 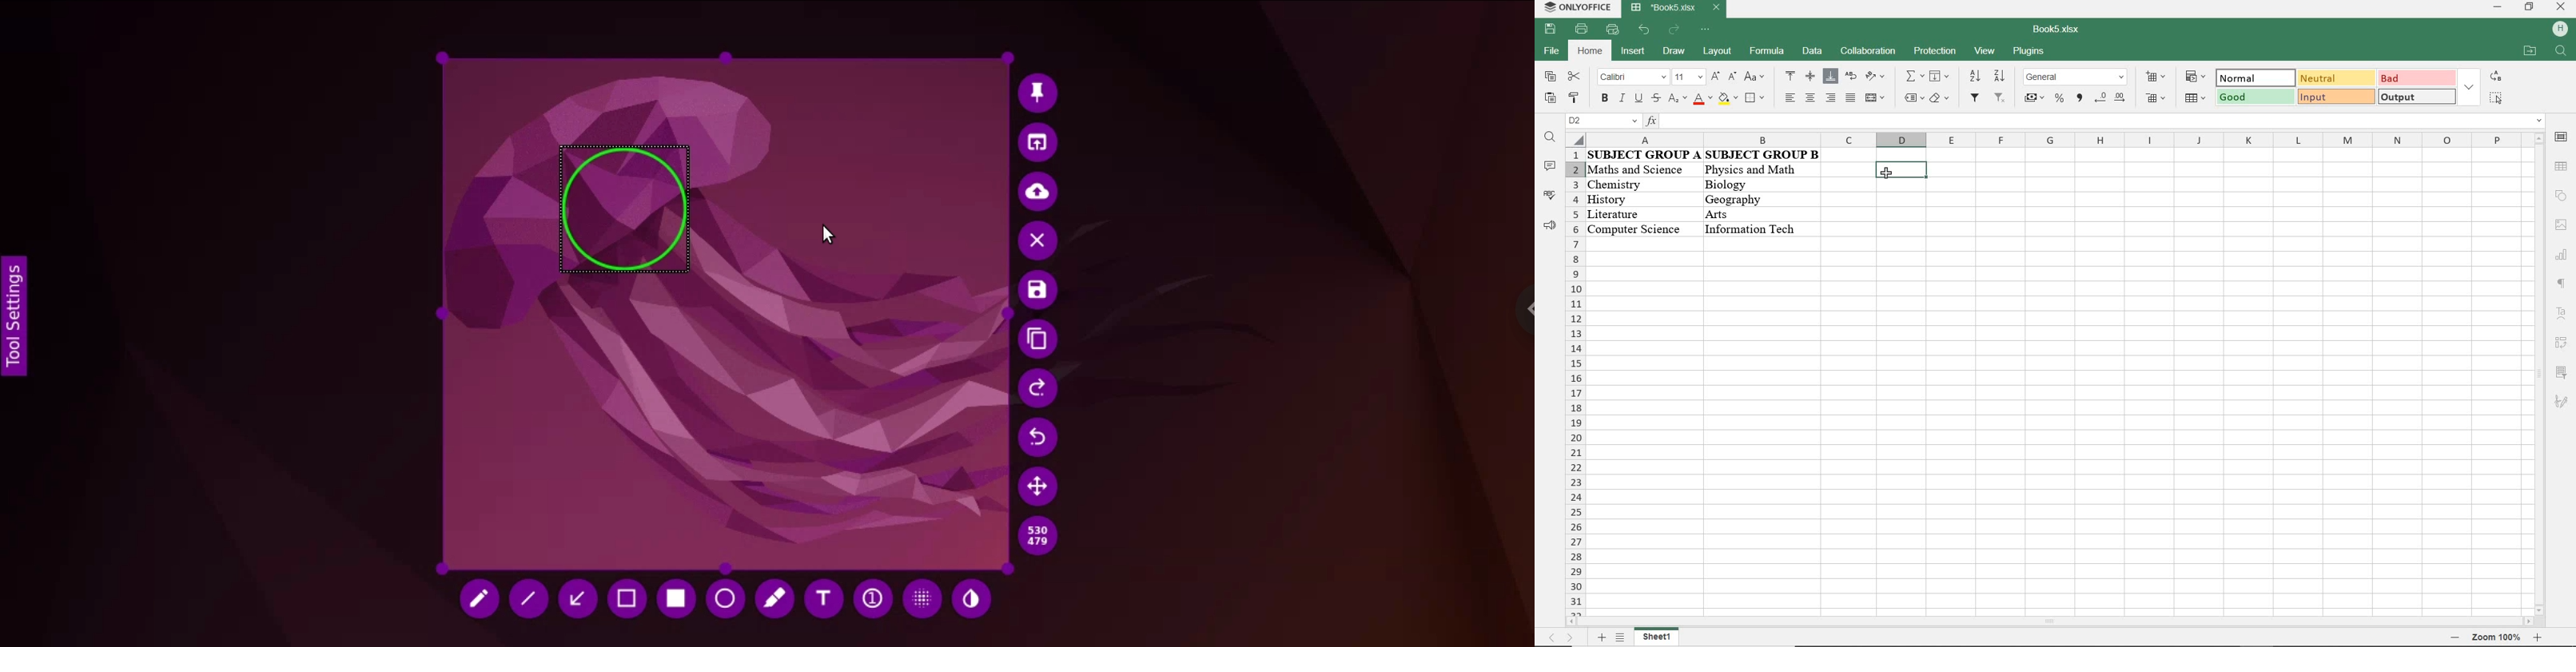 I want to click on data, so click(x=1706, y=155).